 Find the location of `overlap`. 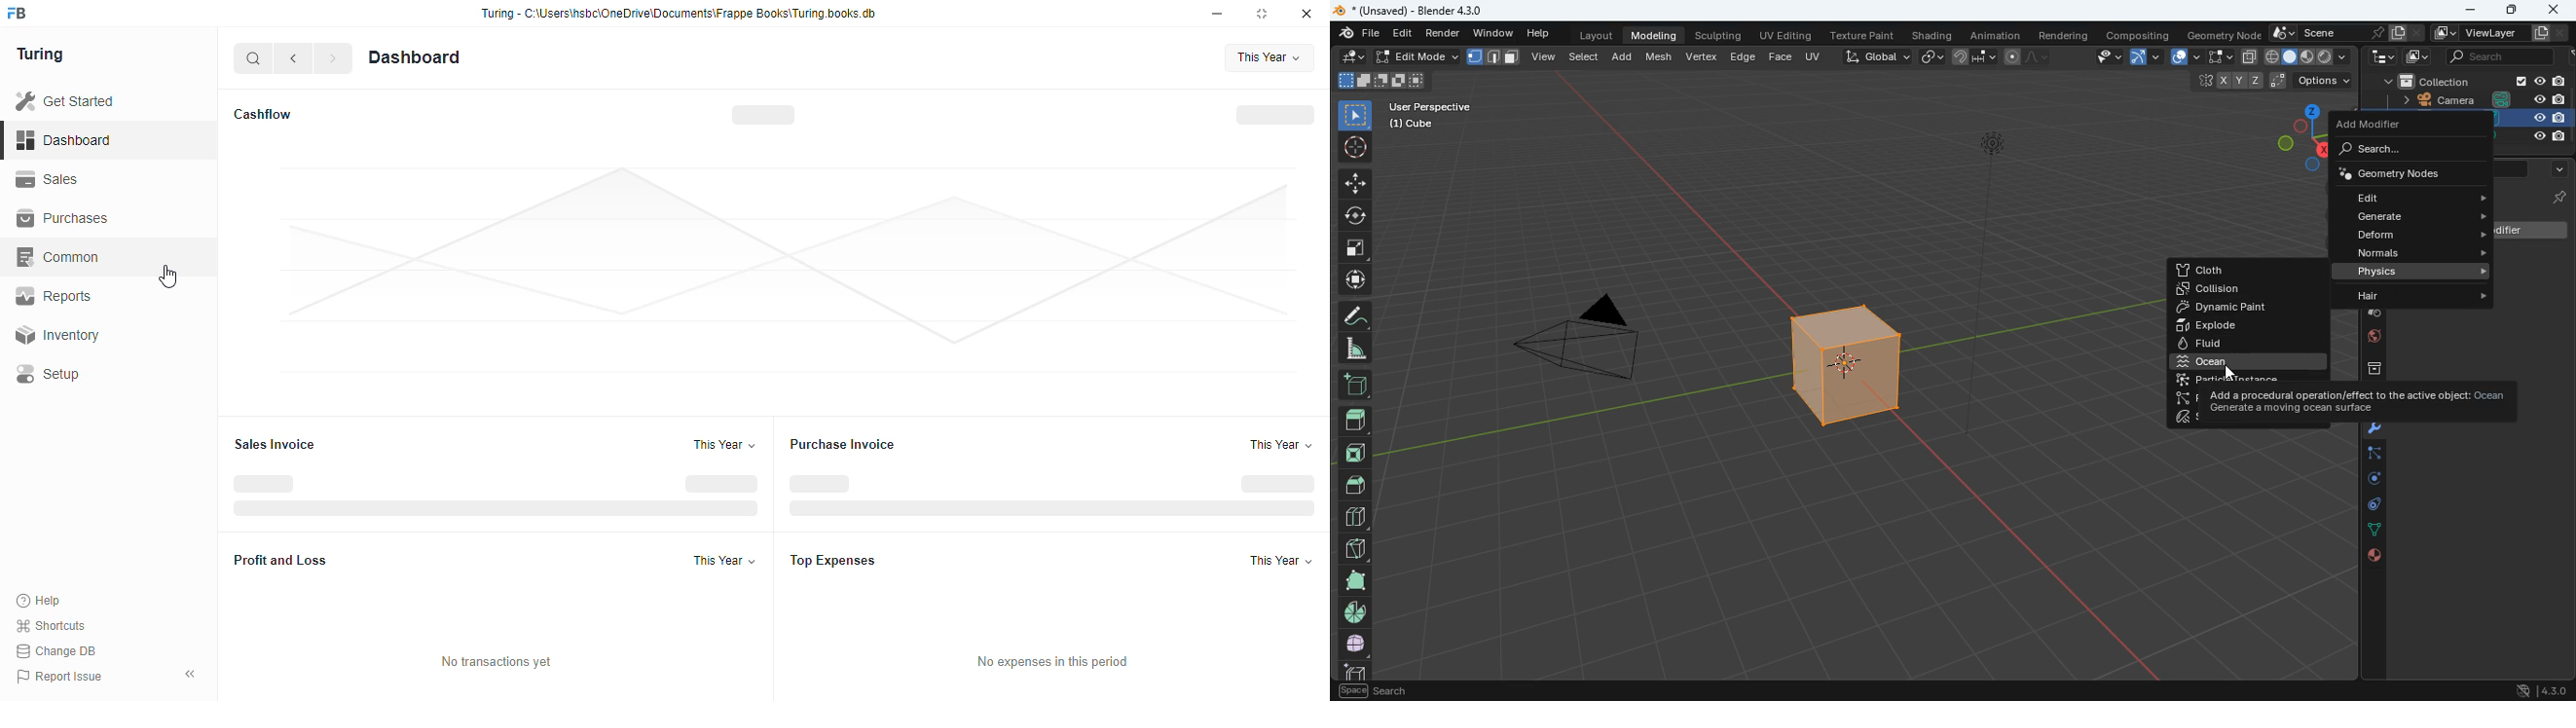

overlap is located at coordinates (2185, 57).